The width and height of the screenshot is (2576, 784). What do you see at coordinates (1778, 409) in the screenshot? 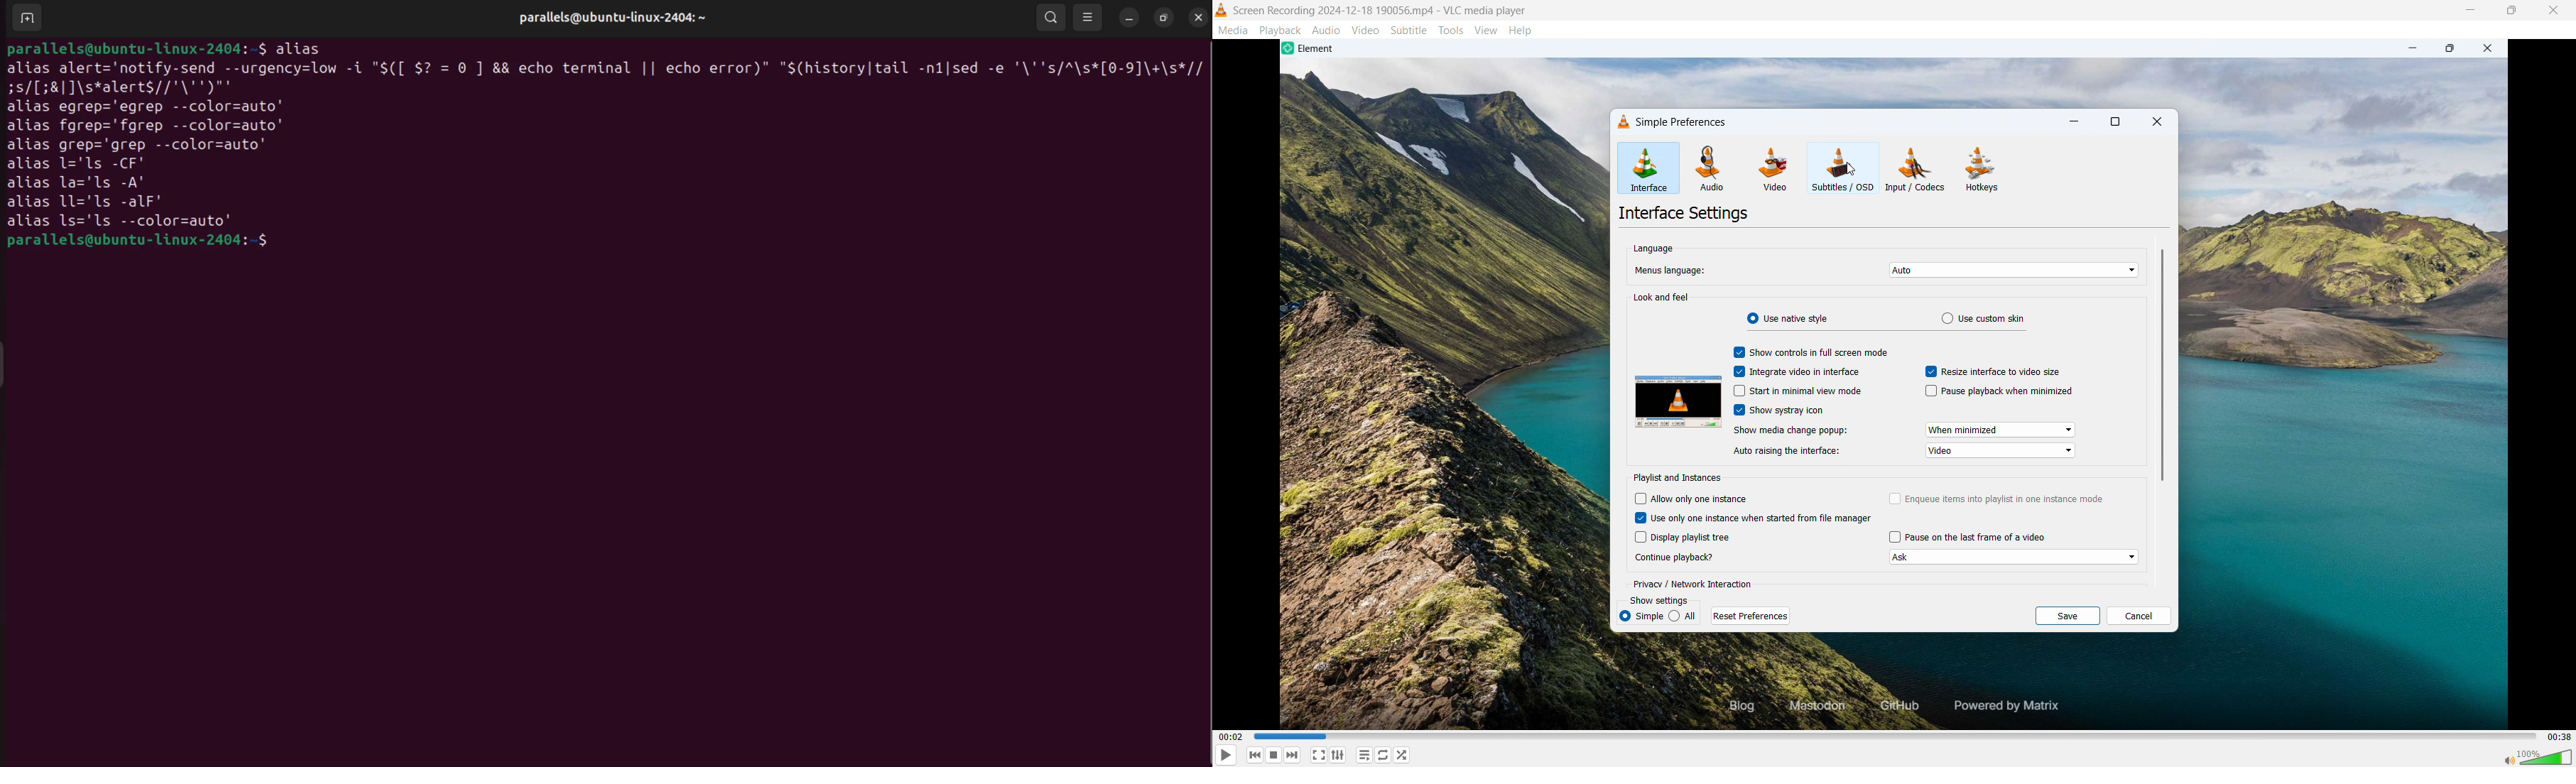
I see `show systray icon` at bounding box center [1778, 409].